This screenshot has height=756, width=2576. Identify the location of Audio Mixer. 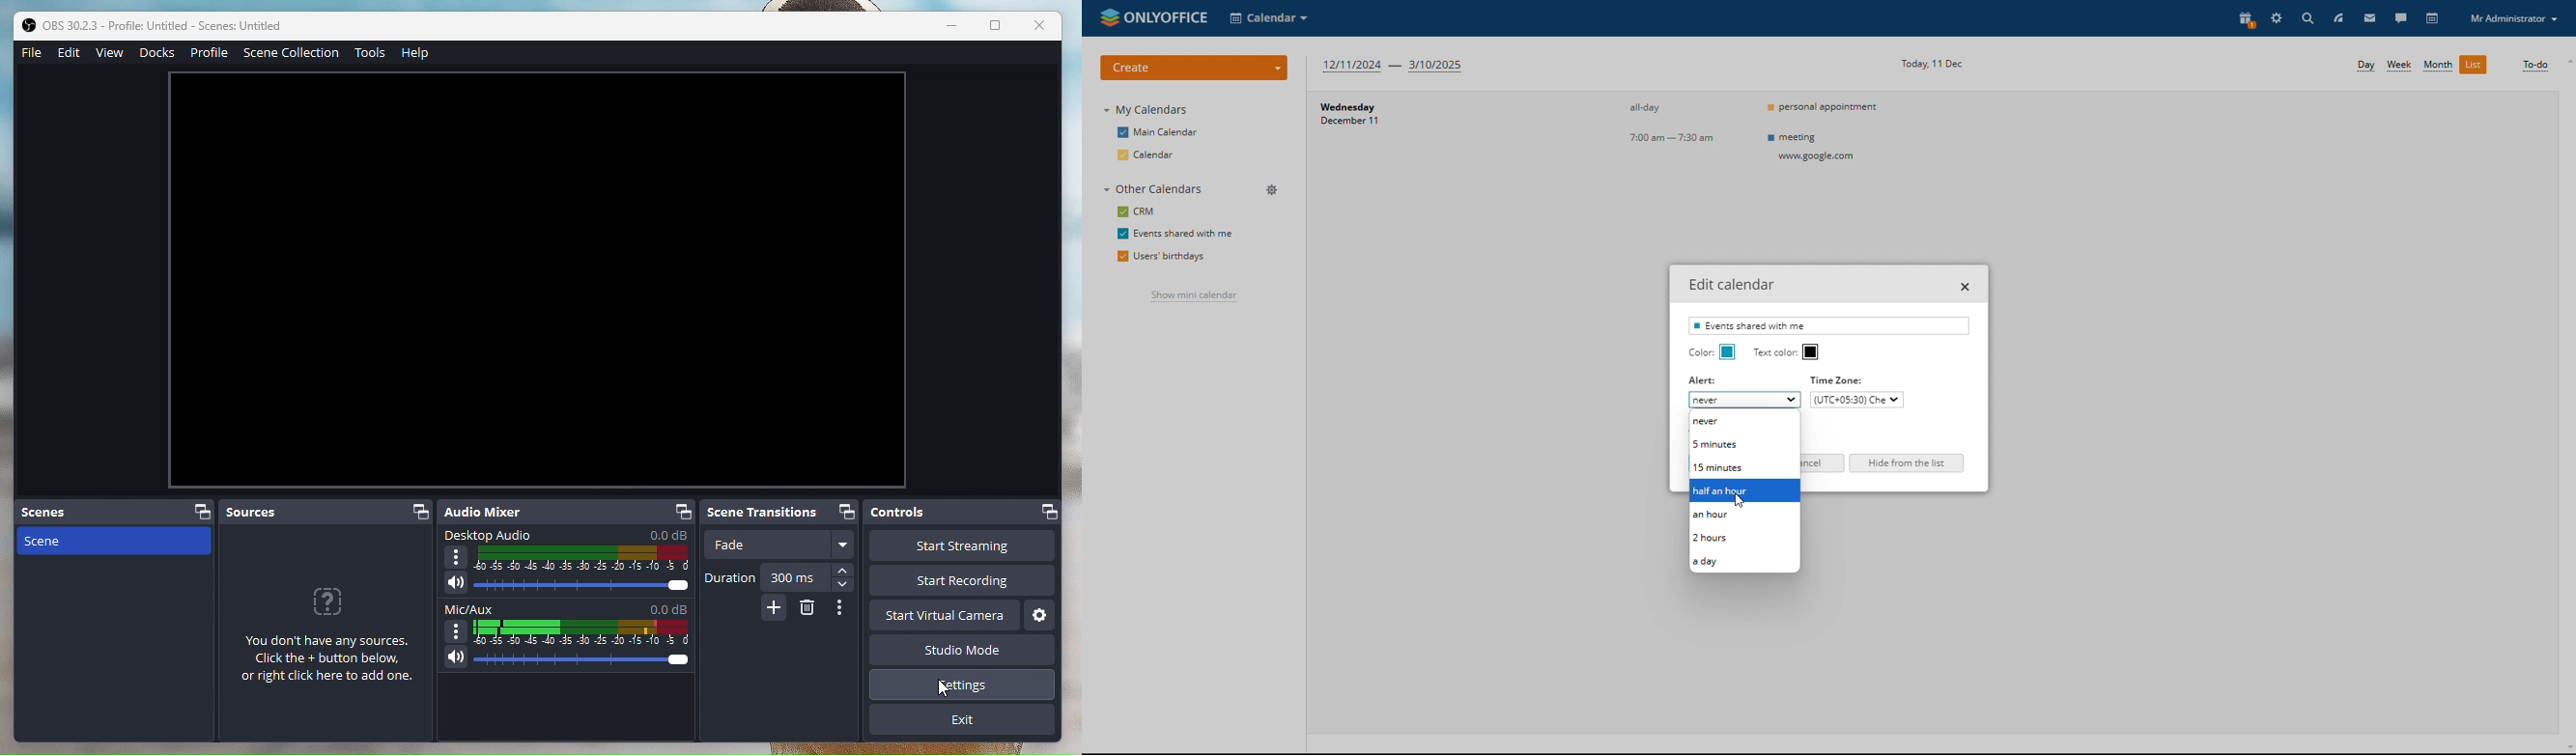
(568, 513).